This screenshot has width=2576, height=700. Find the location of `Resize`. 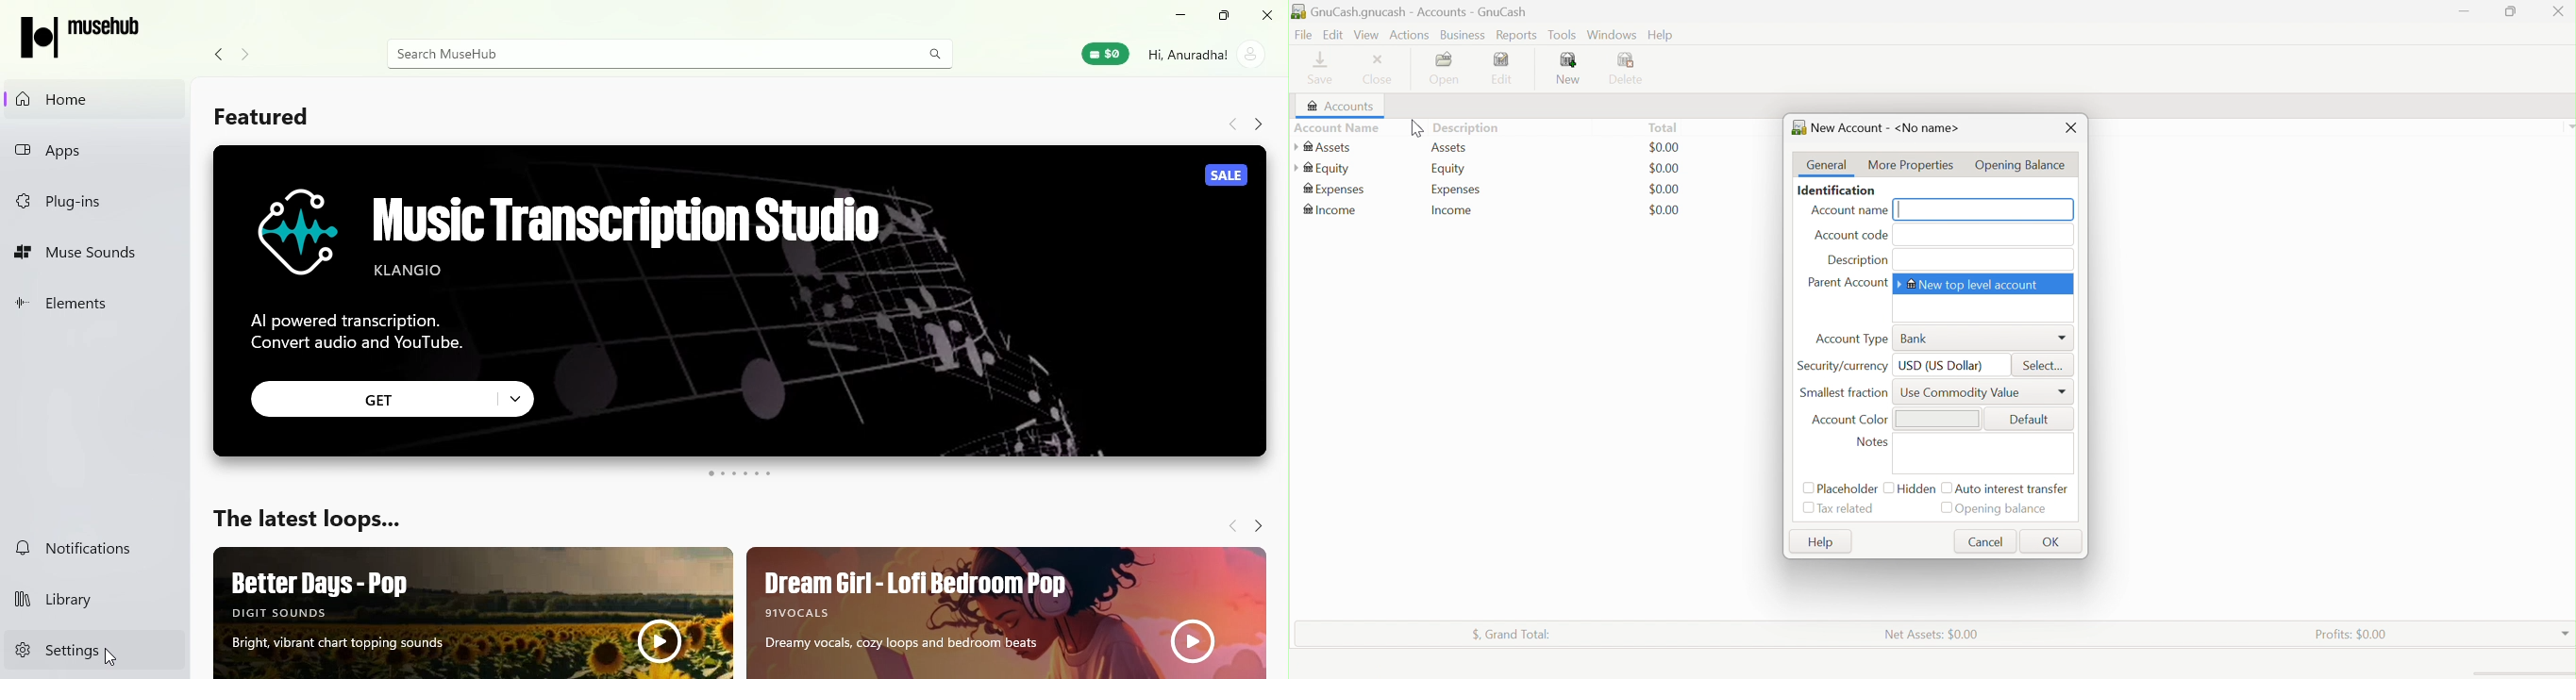

Resize is located at coordinates (1225, 18).